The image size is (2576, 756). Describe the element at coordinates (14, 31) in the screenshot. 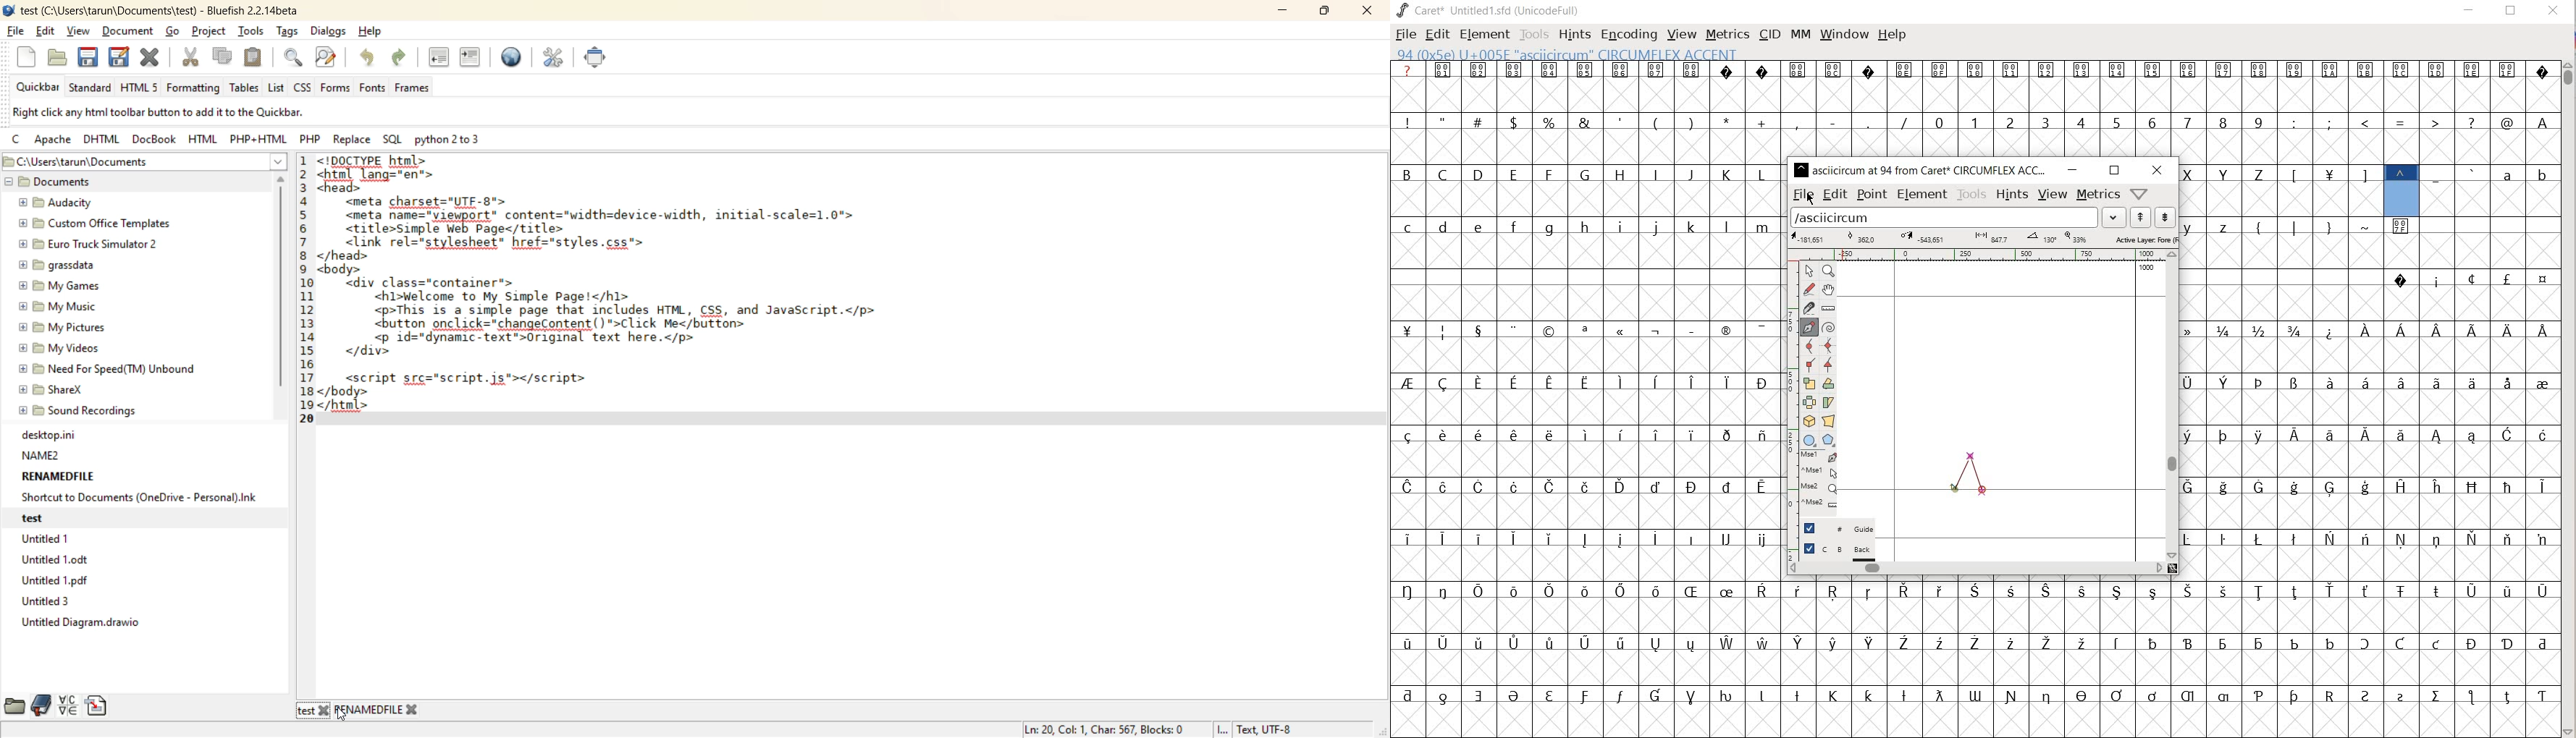

I see `file` at that location.